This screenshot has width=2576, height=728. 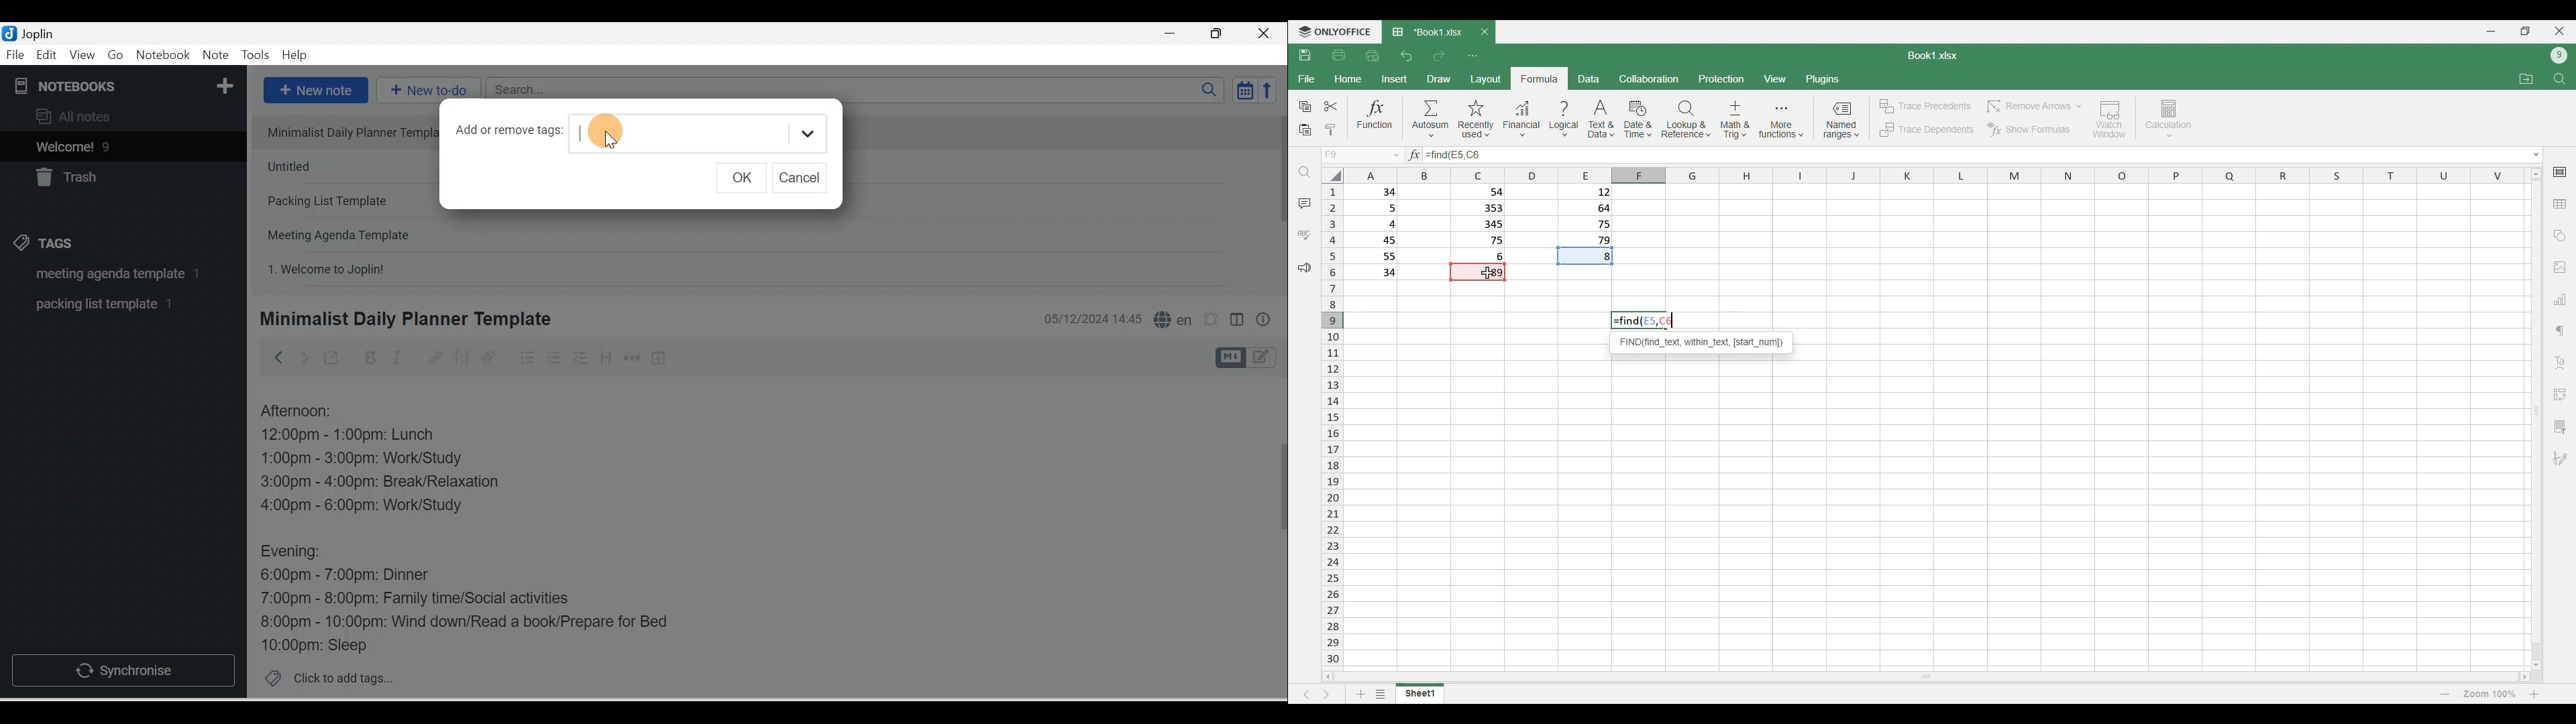 I want to click on Afternoon:, so click(x=305, y=412).